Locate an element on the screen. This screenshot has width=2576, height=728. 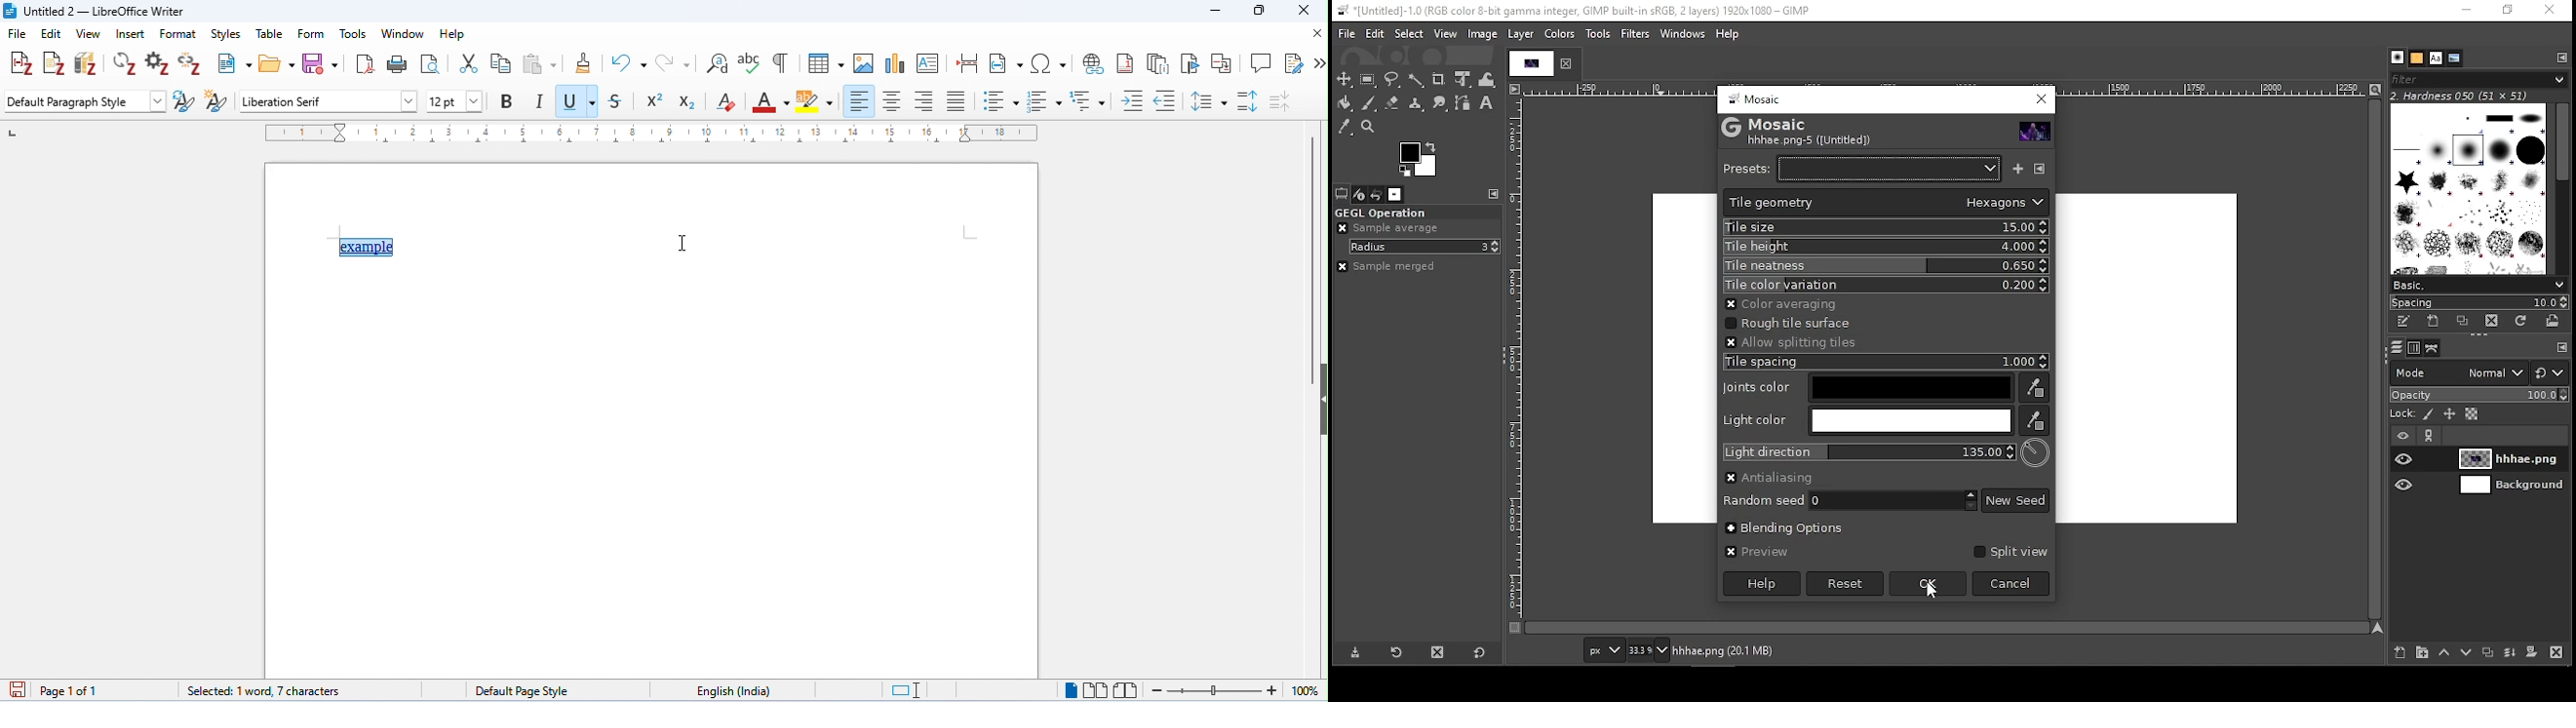
tools is located at coordinates (354, 33).